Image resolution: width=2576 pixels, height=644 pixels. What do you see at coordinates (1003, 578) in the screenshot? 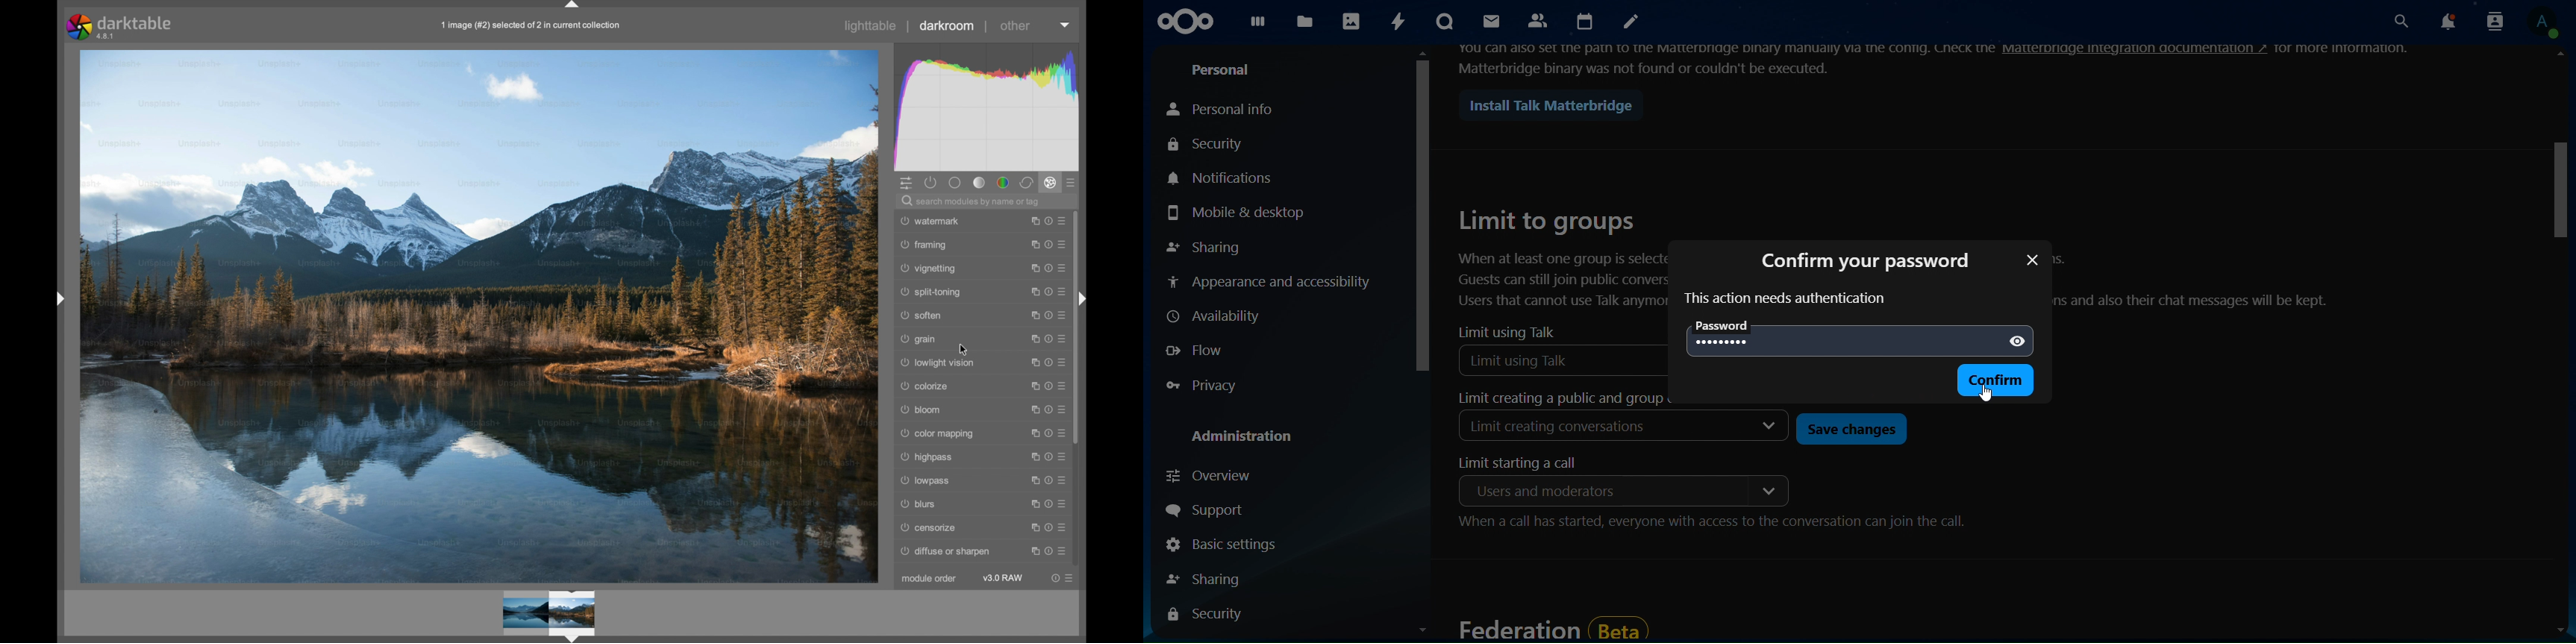
I see `v3.0 RAW` at bounding box center [1003, 578].